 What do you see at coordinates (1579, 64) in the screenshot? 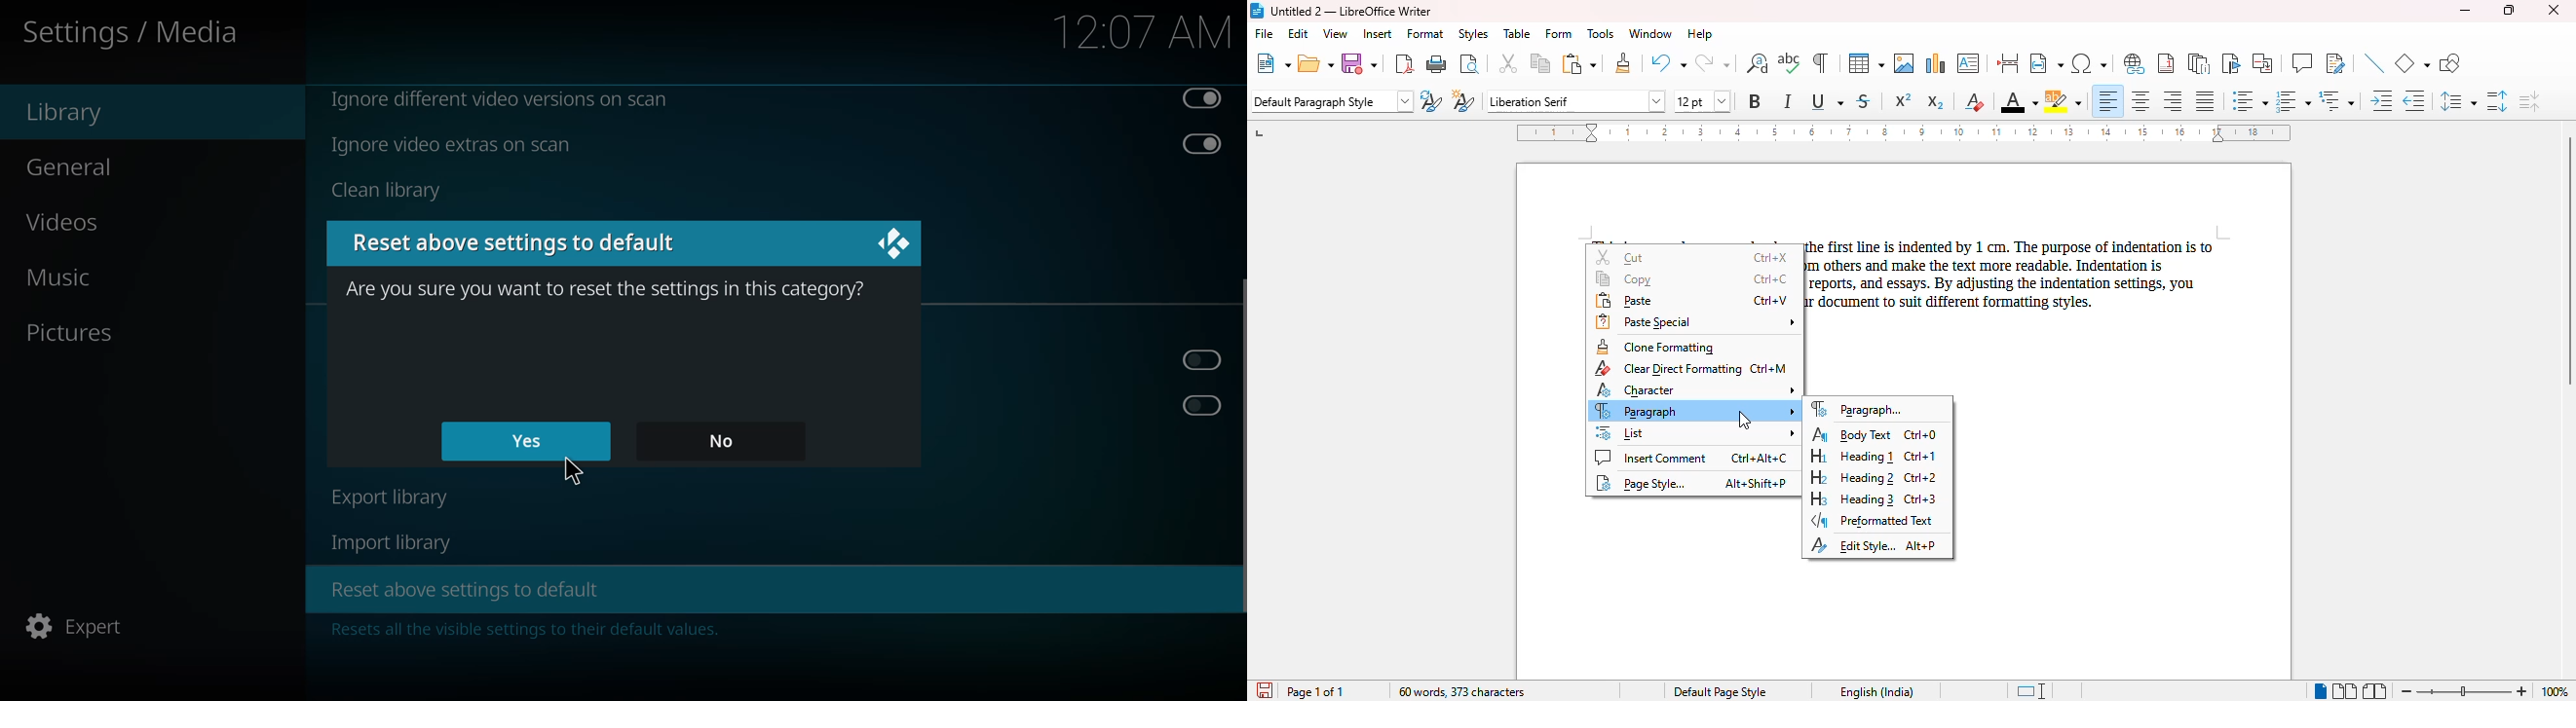
I see `paste` at bounding box center [1579, 64].